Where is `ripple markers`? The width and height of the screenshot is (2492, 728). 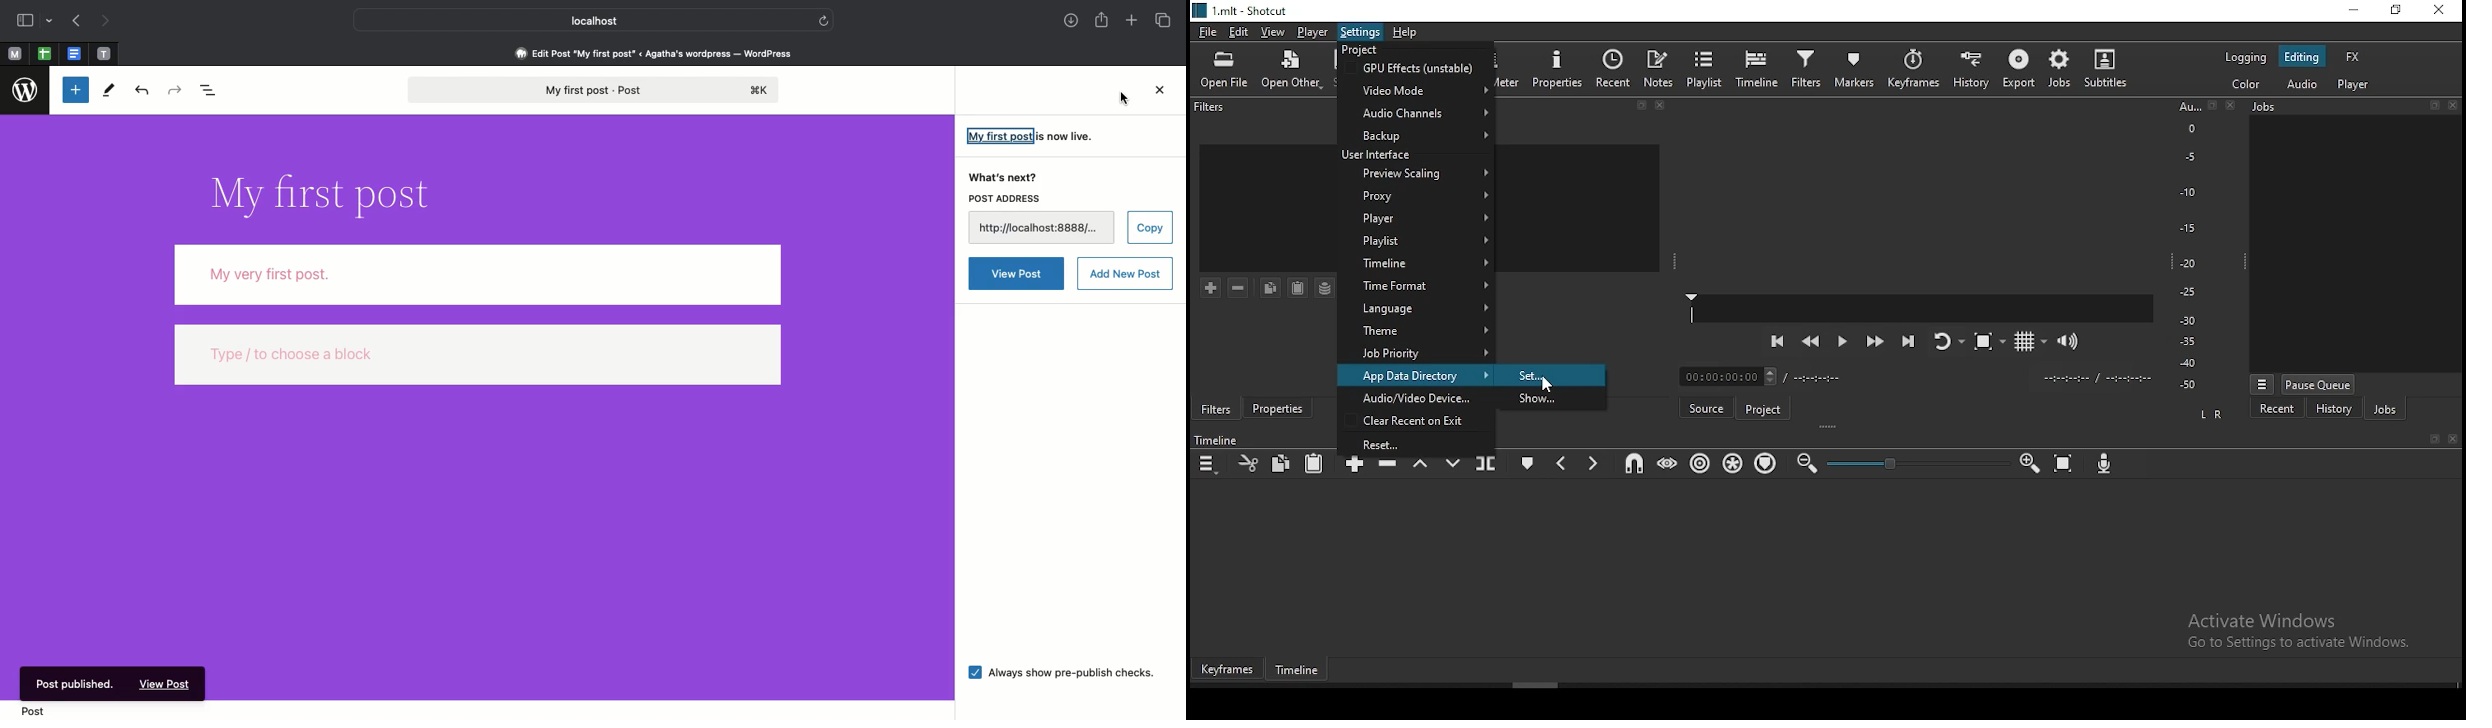
ripple markers is located at coordinates (1765, 464).